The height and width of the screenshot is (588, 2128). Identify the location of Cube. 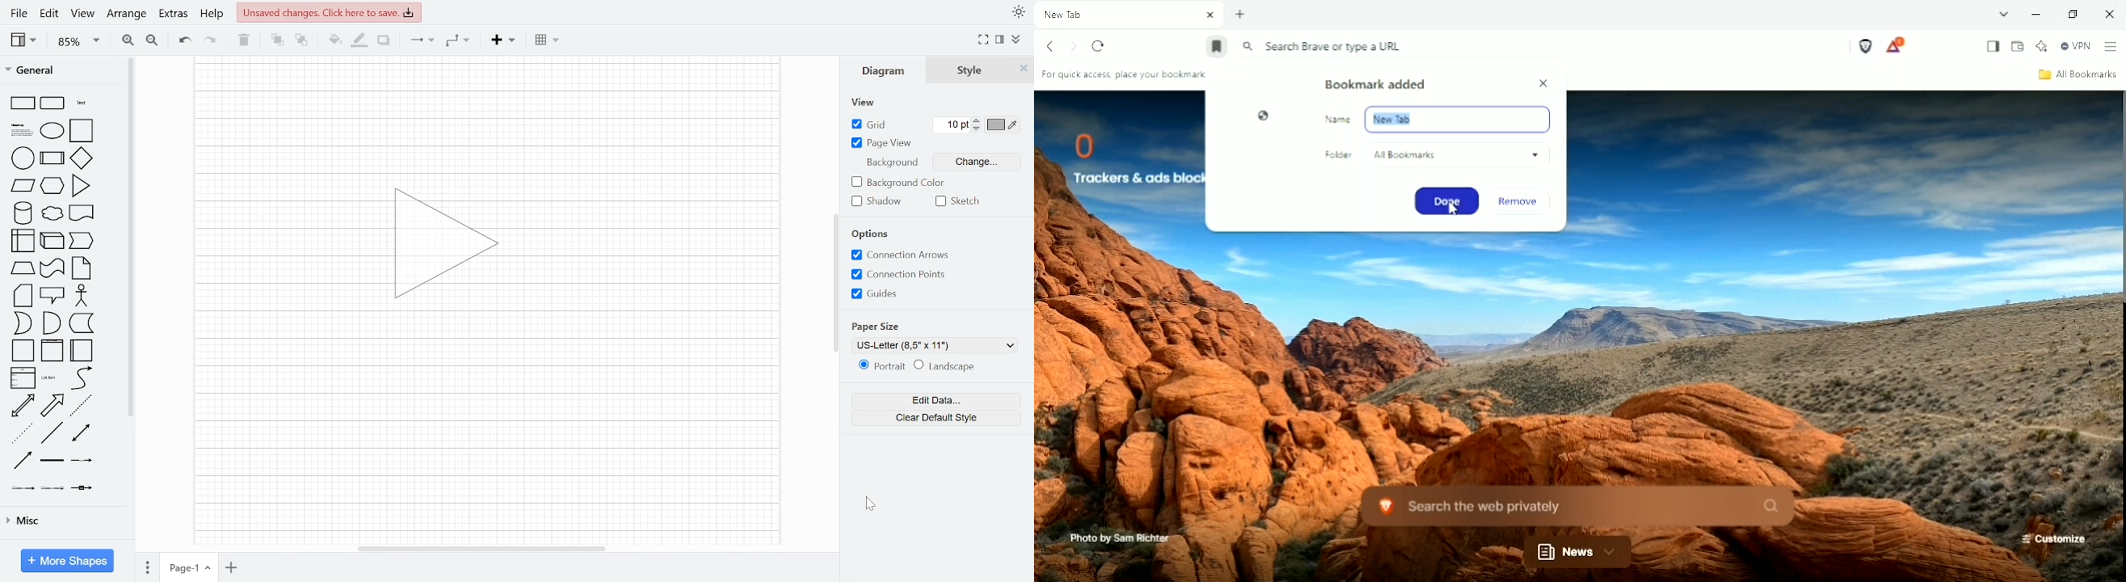
(52, 241).